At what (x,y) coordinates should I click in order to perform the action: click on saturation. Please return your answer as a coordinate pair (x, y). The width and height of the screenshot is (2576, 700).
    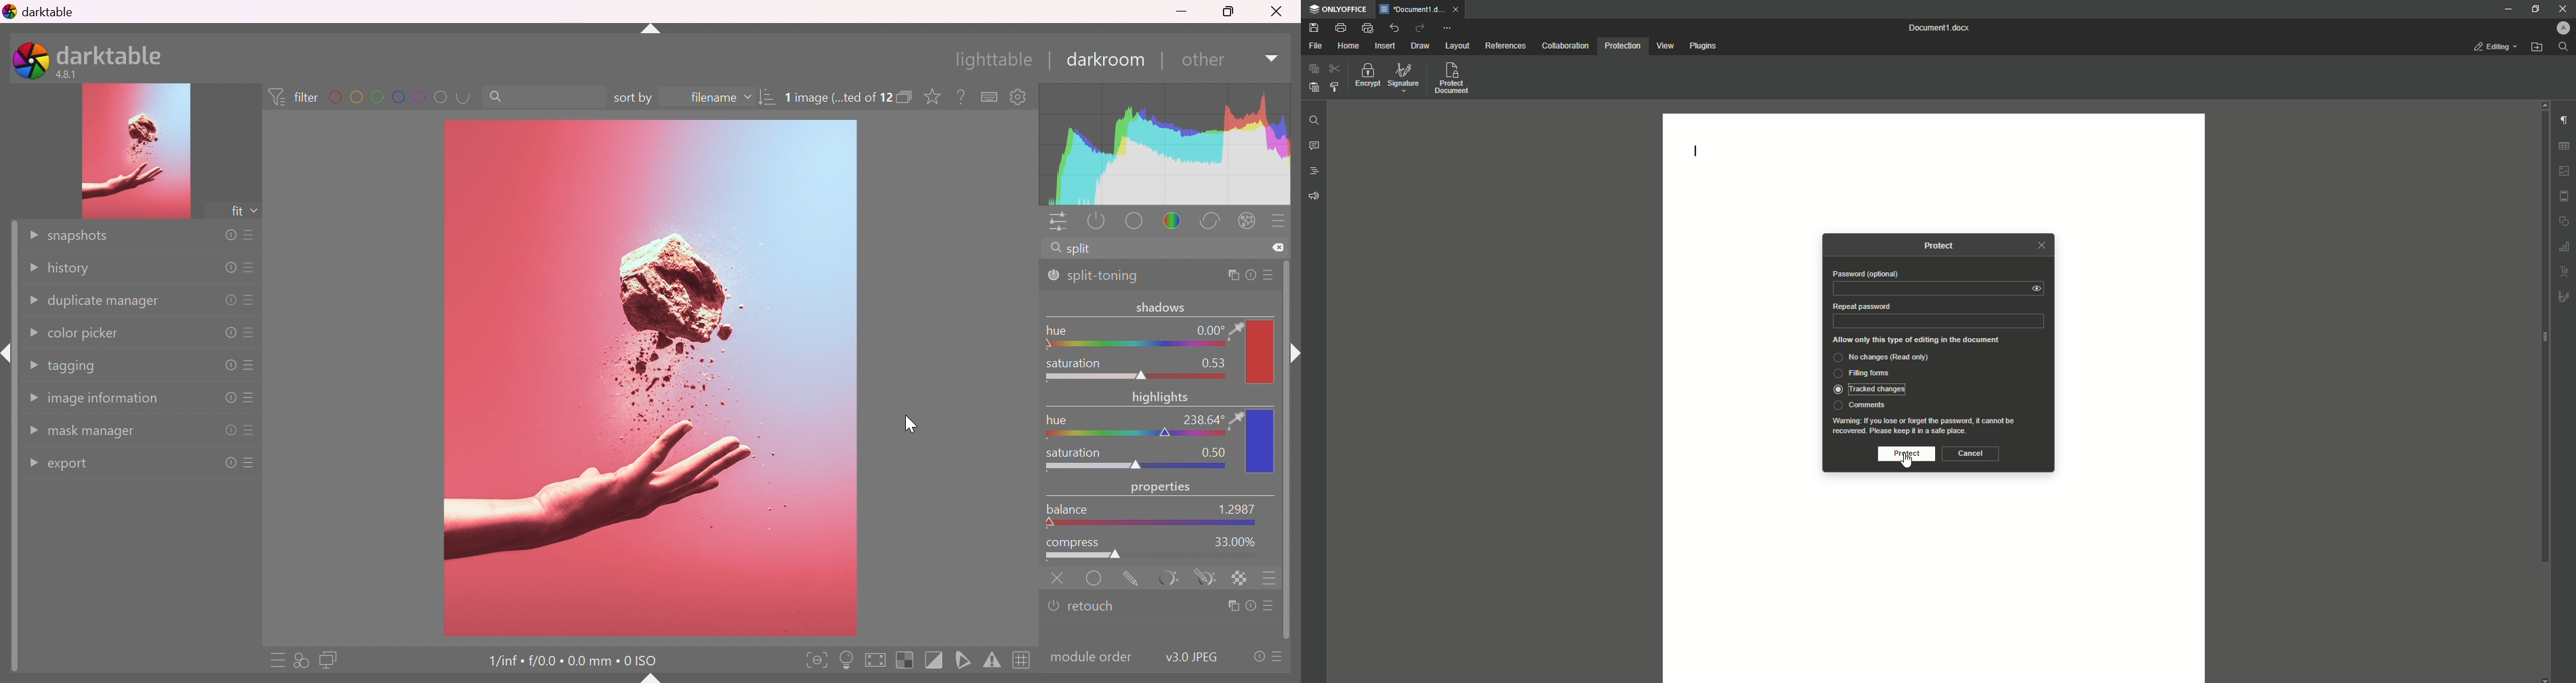
    Looking at the image, I should click on (1075, 451).